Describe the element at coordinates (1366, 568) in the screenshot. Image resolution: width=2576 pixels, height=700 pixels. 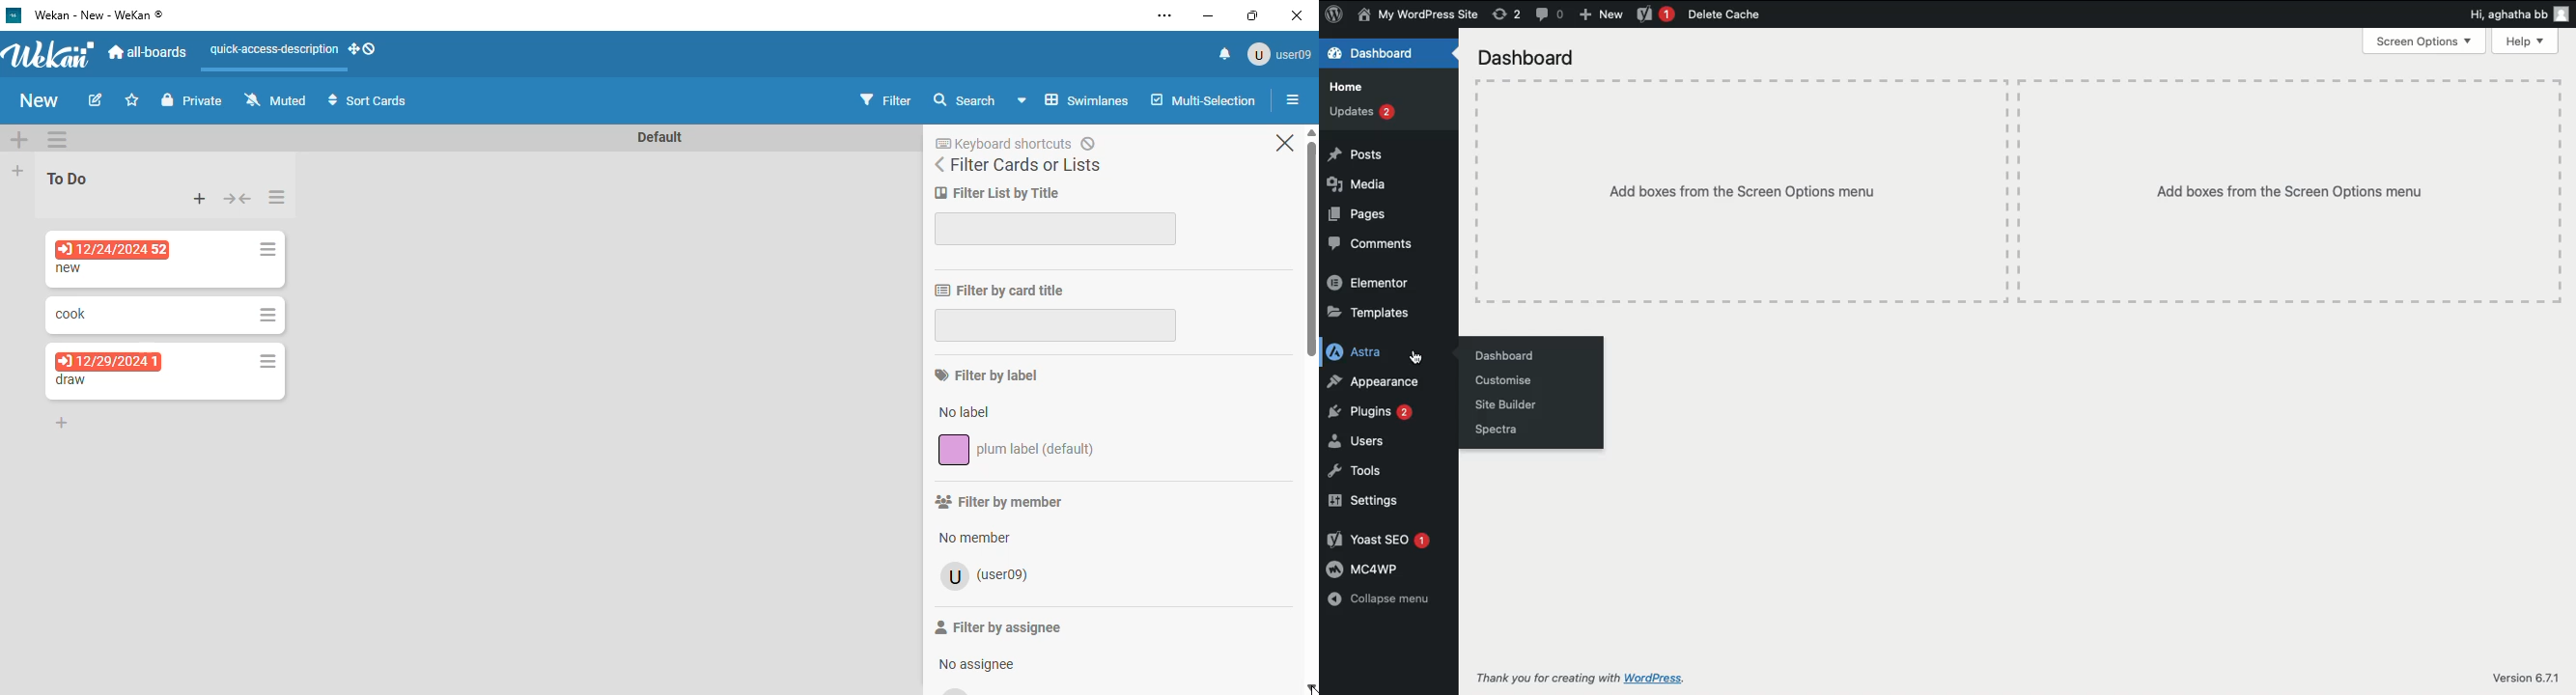
I see `MC4WP` at that location.